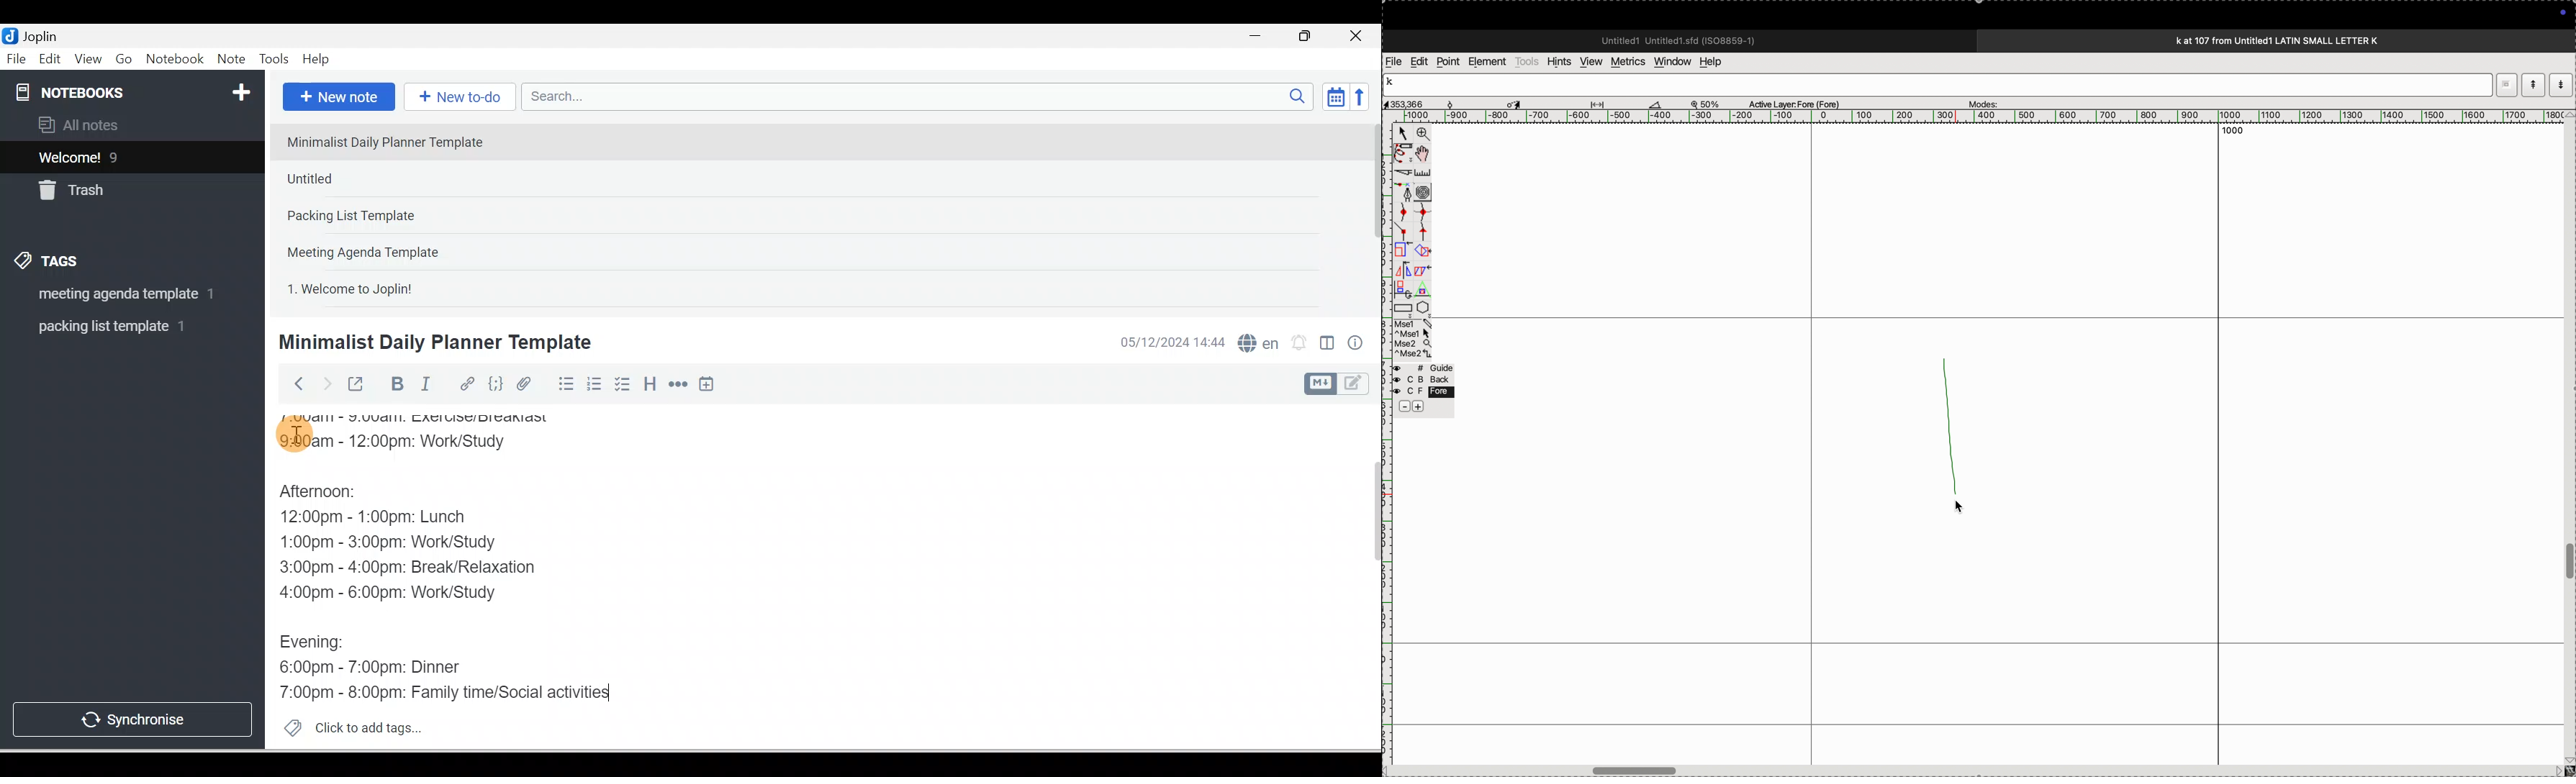  Describe the element at coordinates (1655, 104) in the screenshot. I see `cut` at that location.